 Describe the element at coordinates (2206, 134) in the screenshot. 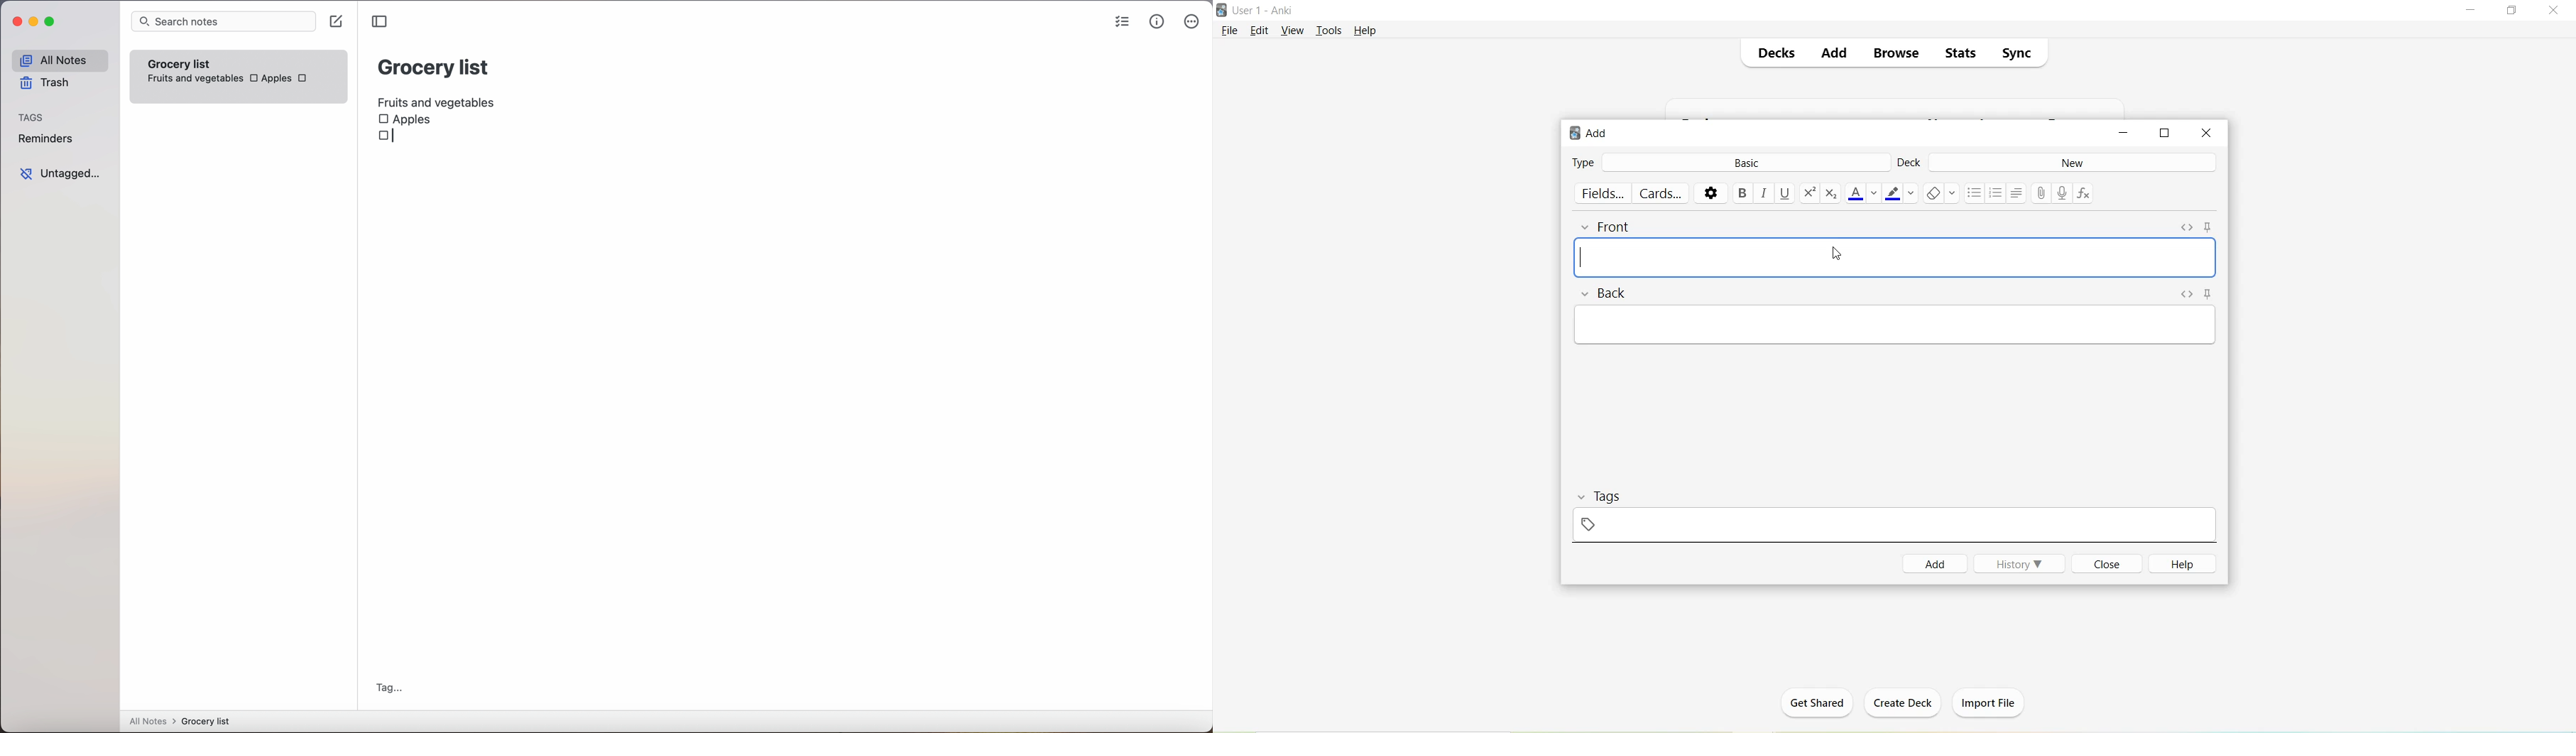

I see `Close` at that location.